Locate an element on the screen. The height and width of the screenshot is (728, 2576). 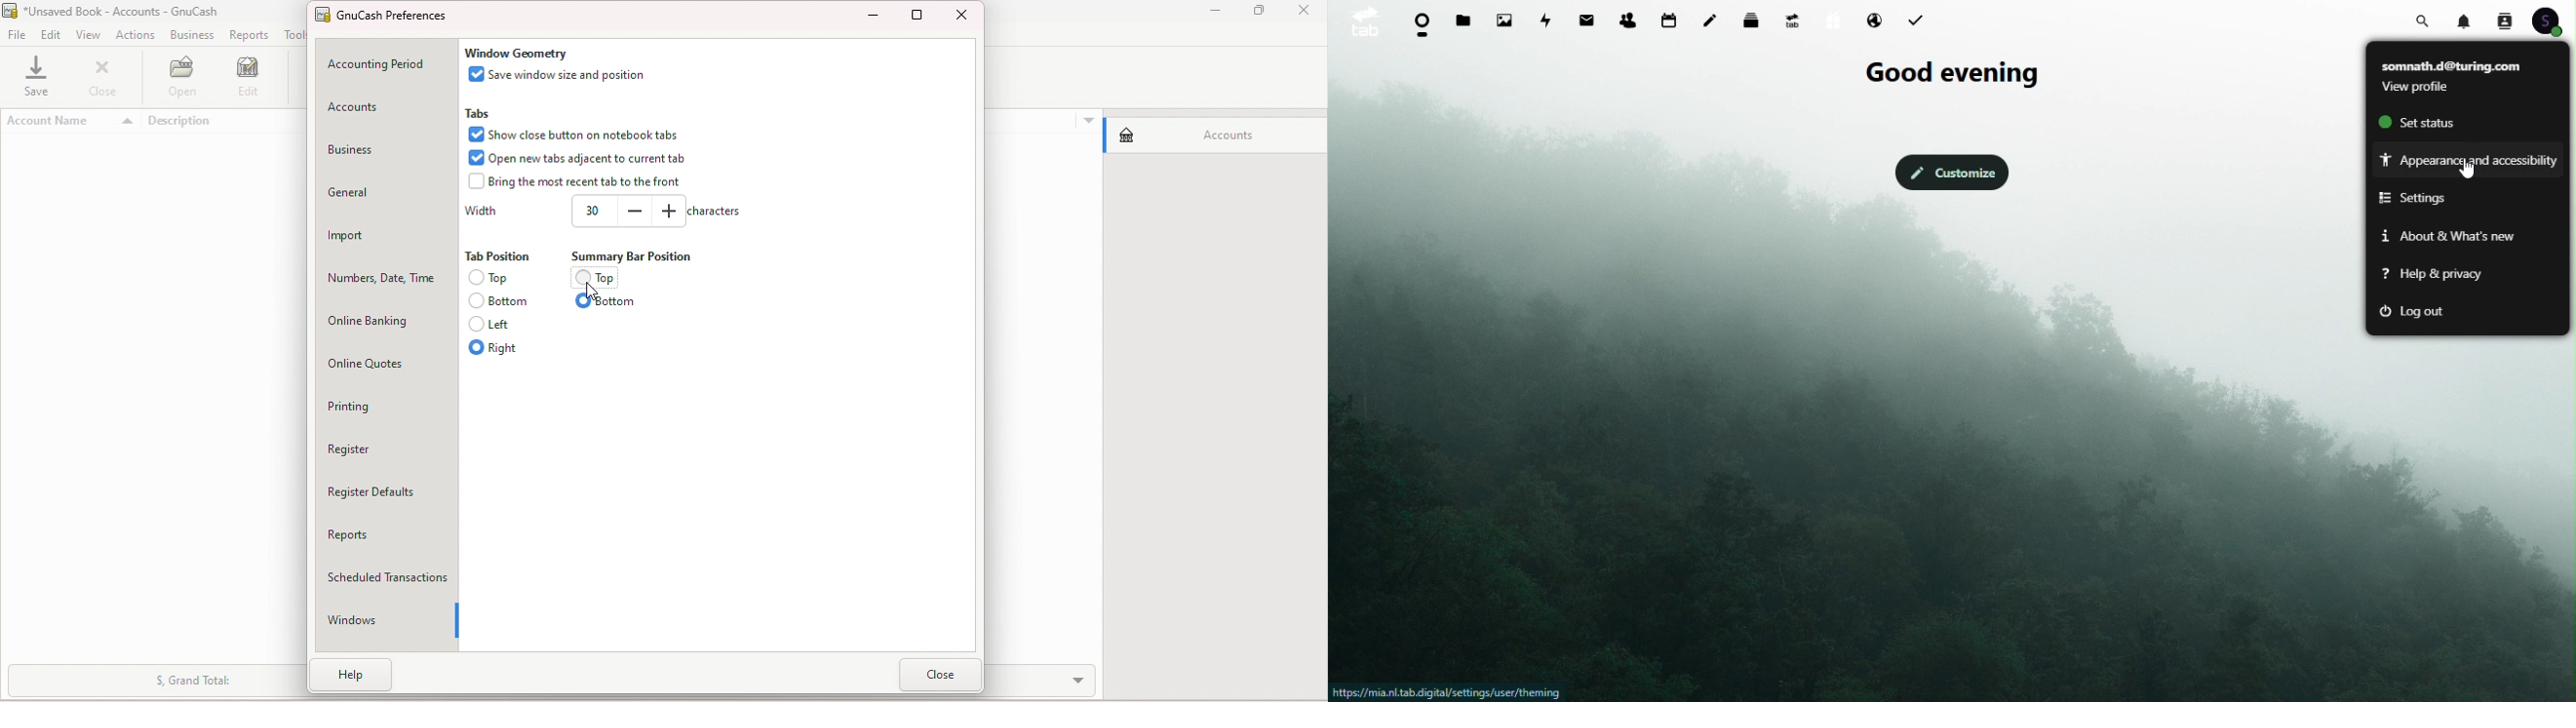
File is located at coordinates (17, 34).